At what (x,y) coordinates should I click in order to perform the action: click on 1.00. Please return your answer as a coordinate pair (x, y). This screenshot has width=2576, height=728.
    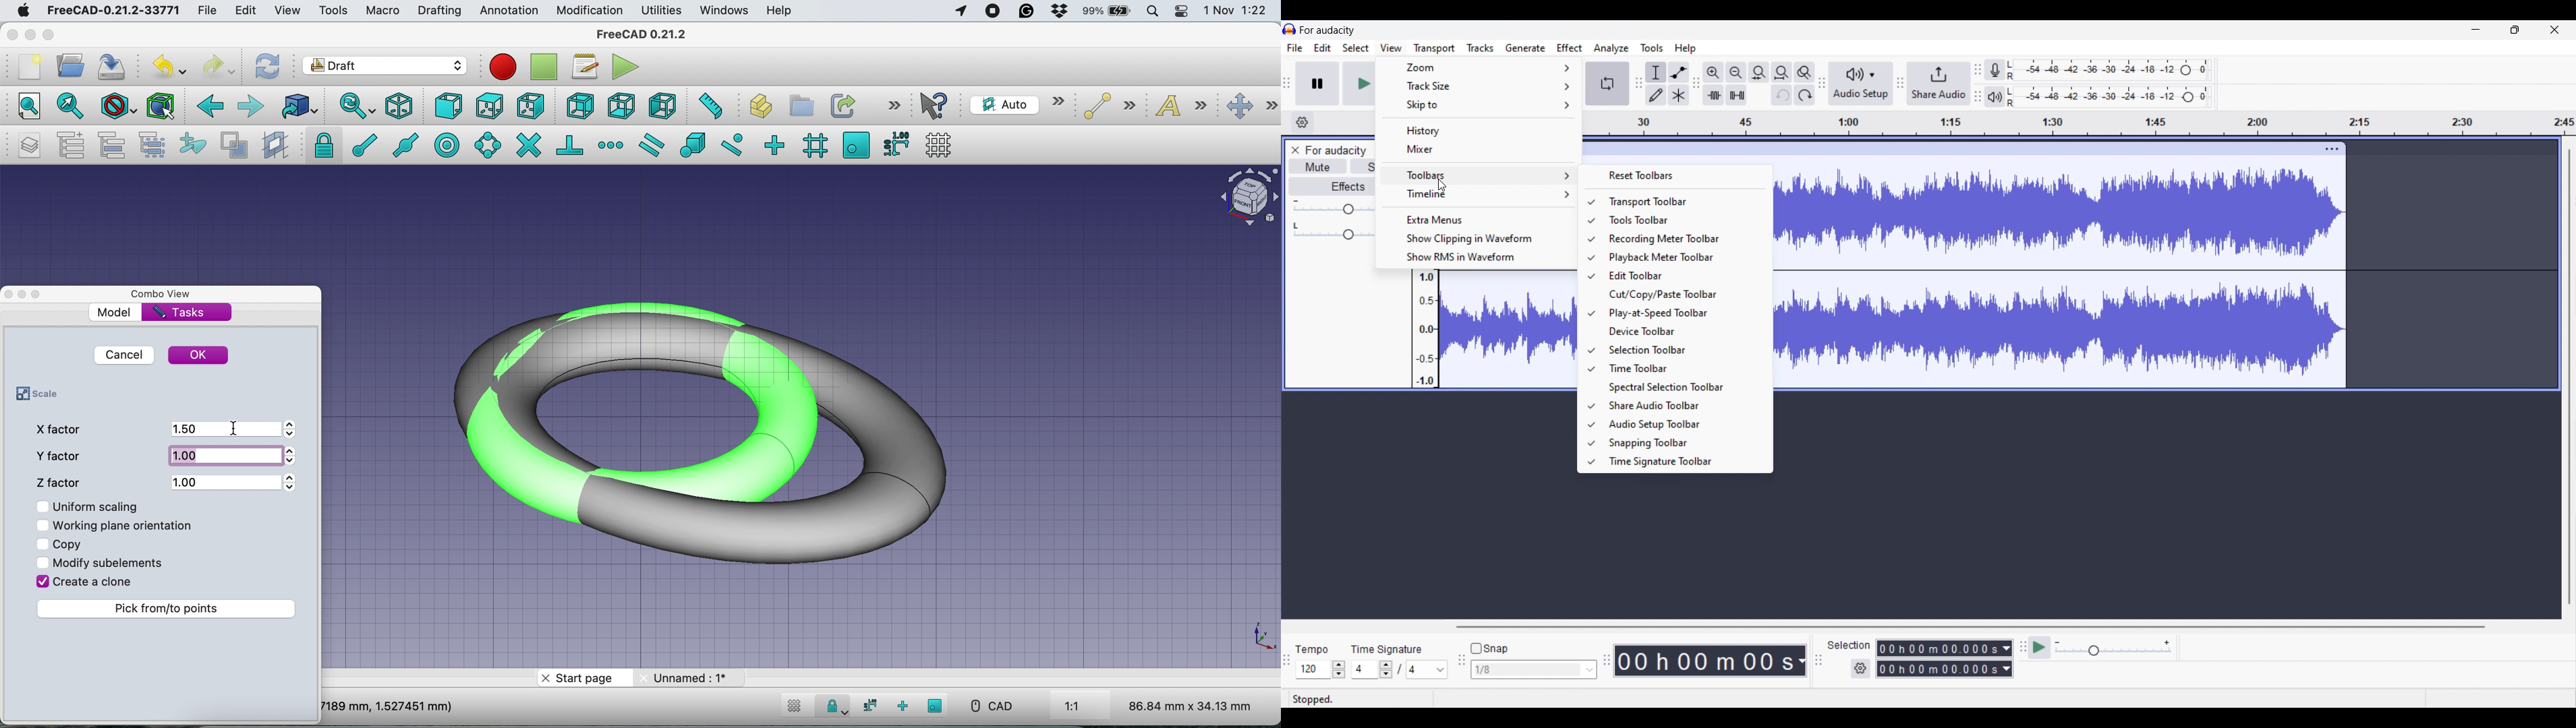
    Looking at the image, I should click on (223, 455).